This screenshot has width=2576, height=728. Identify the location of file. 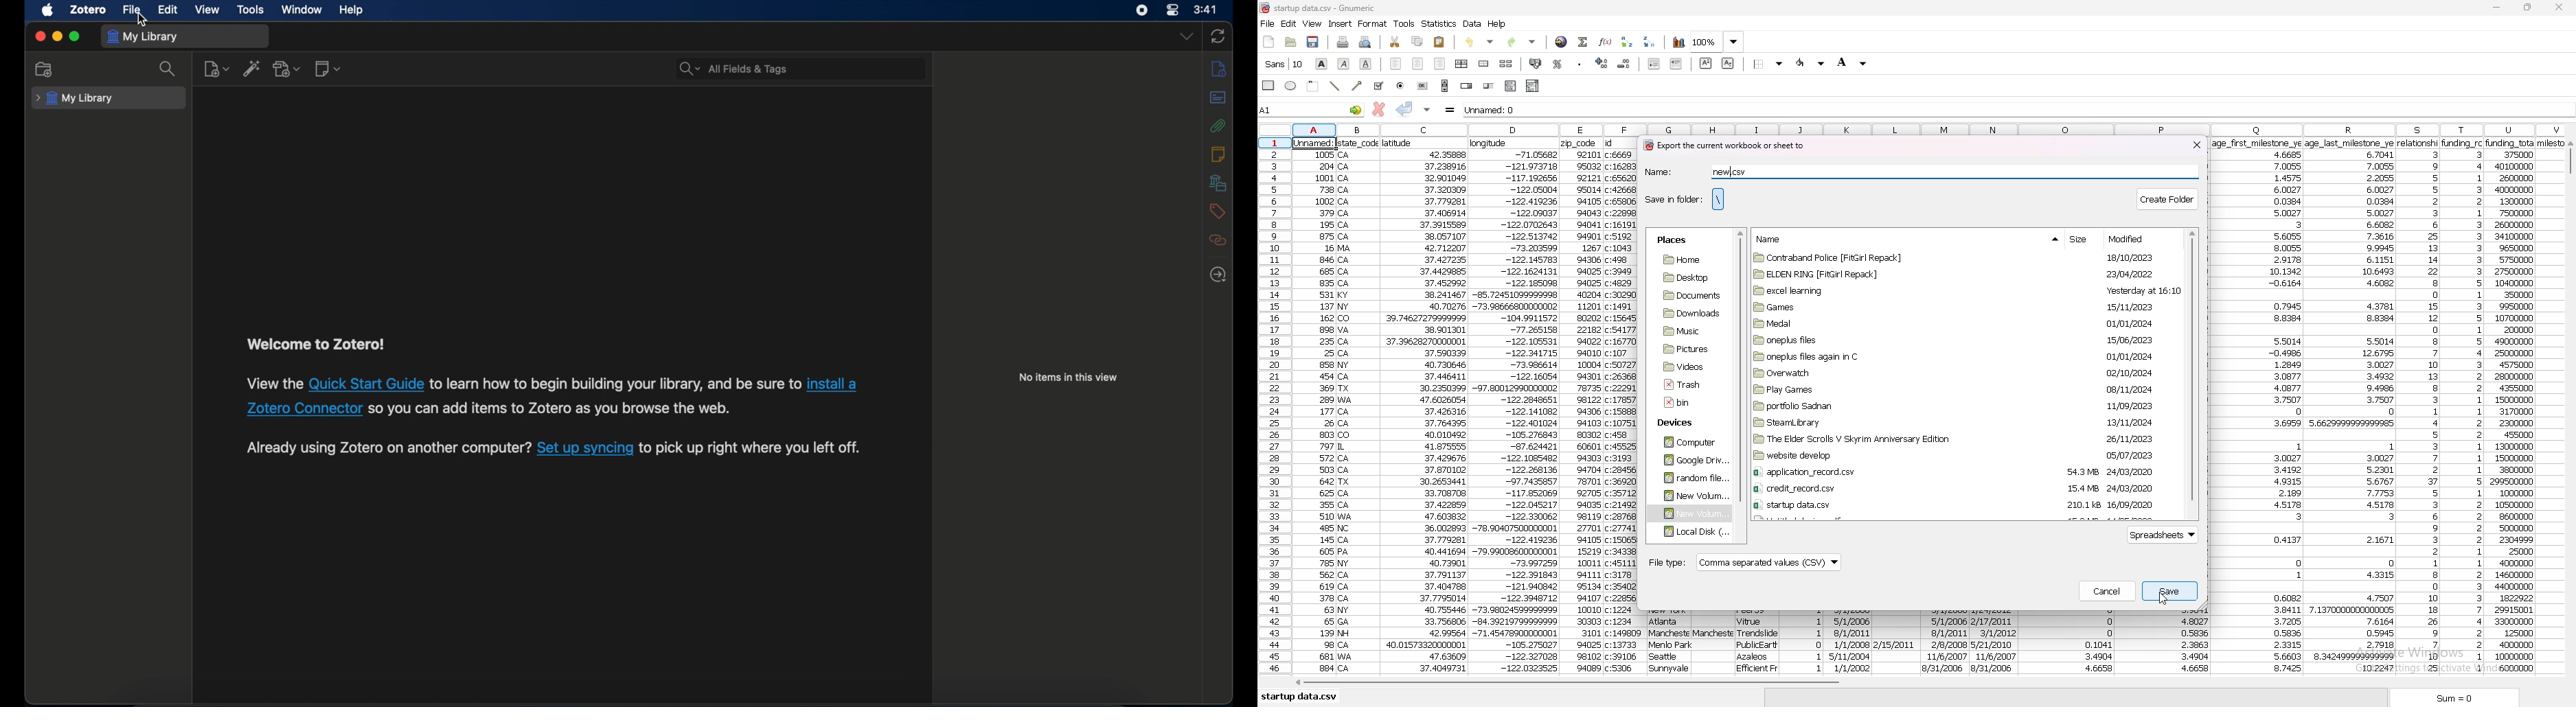
(1685, 384).